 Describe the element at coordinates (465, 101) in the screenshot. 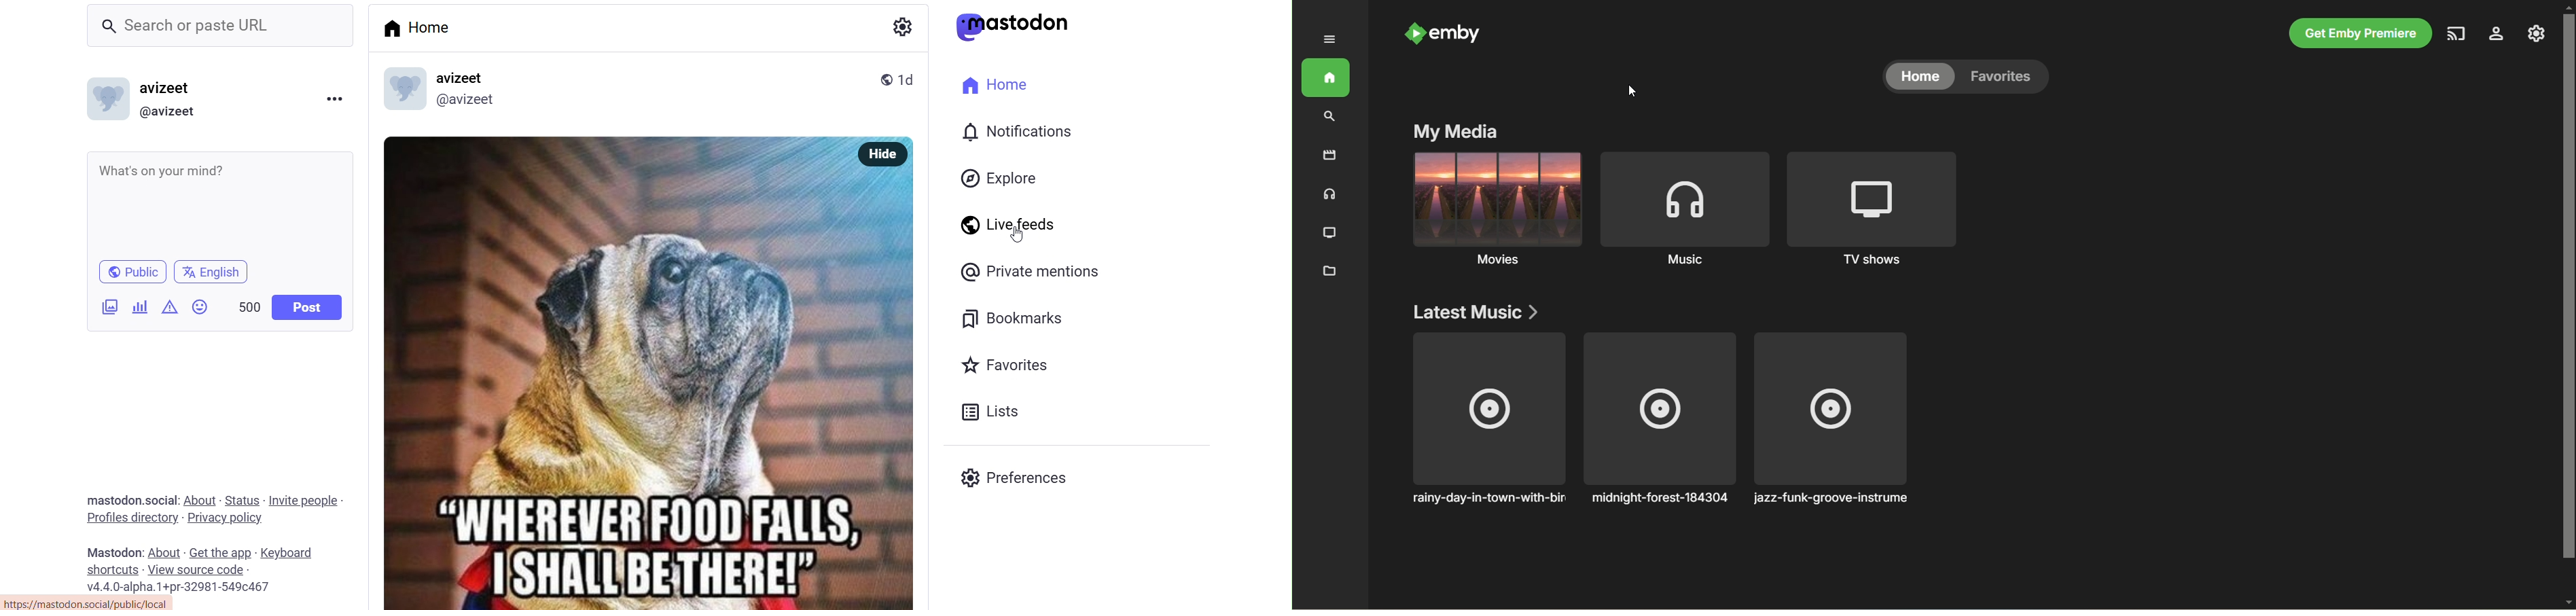

I see `id` at that location.